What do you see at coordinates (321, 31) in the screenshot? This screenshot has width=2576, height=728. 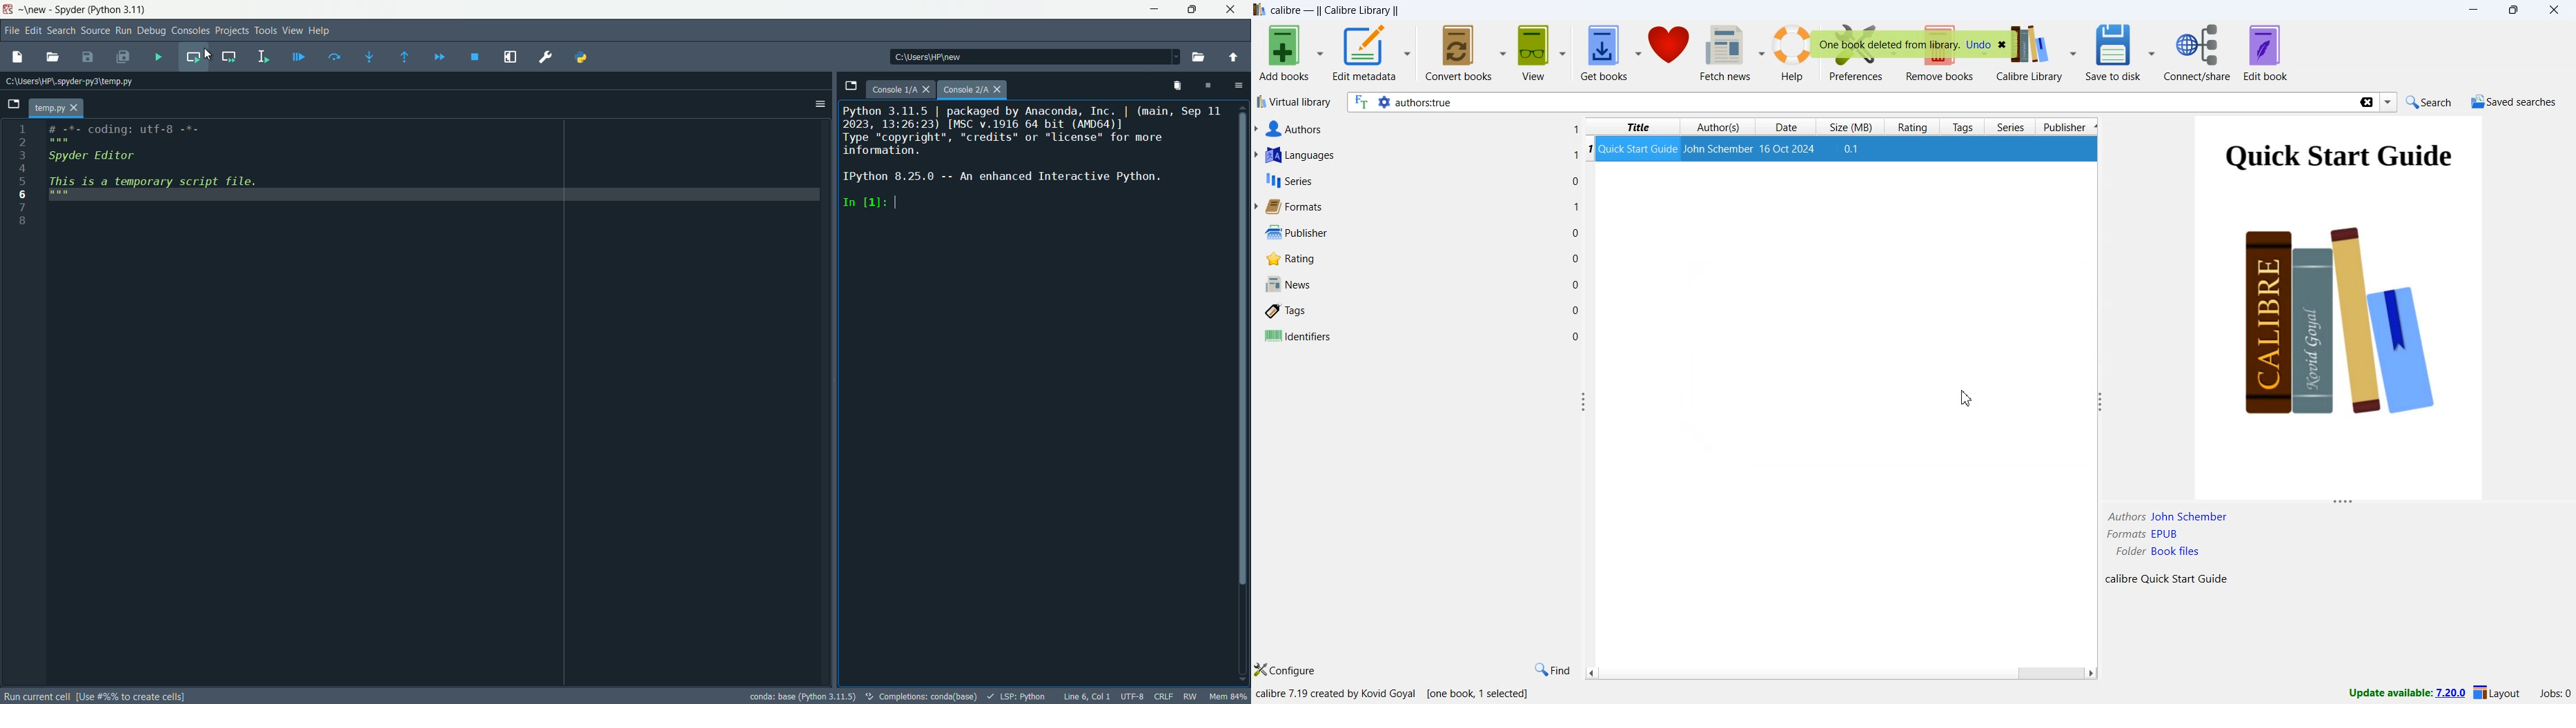 I see `help menu` at bounding box center [321, 31].